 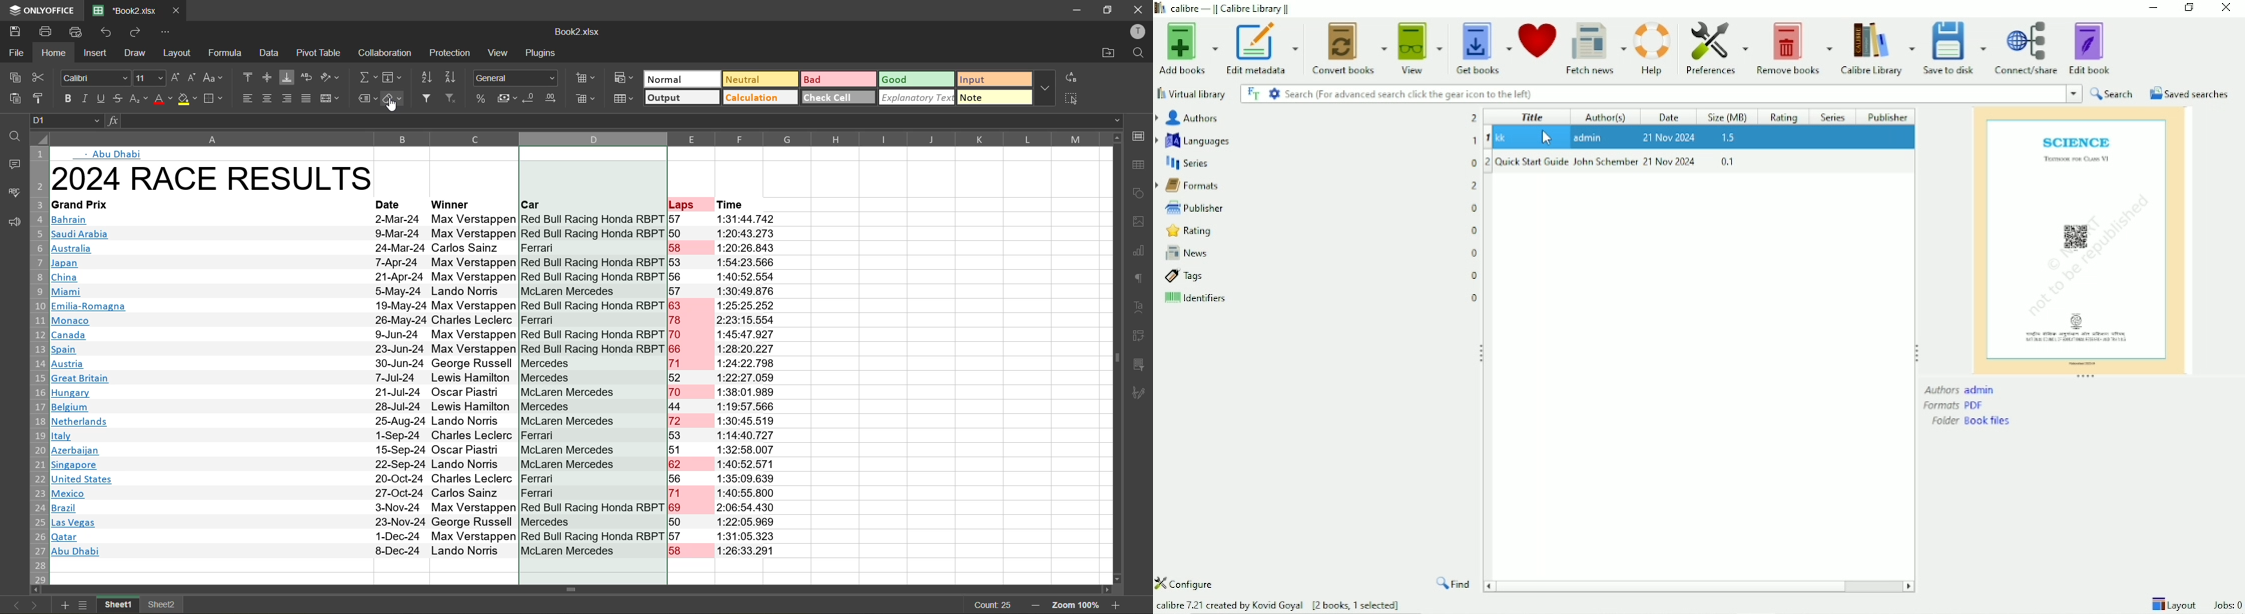 What do you see at coordinates (97, 54) in the screenshot?
I see `insert` at bounding box center [97, 54].